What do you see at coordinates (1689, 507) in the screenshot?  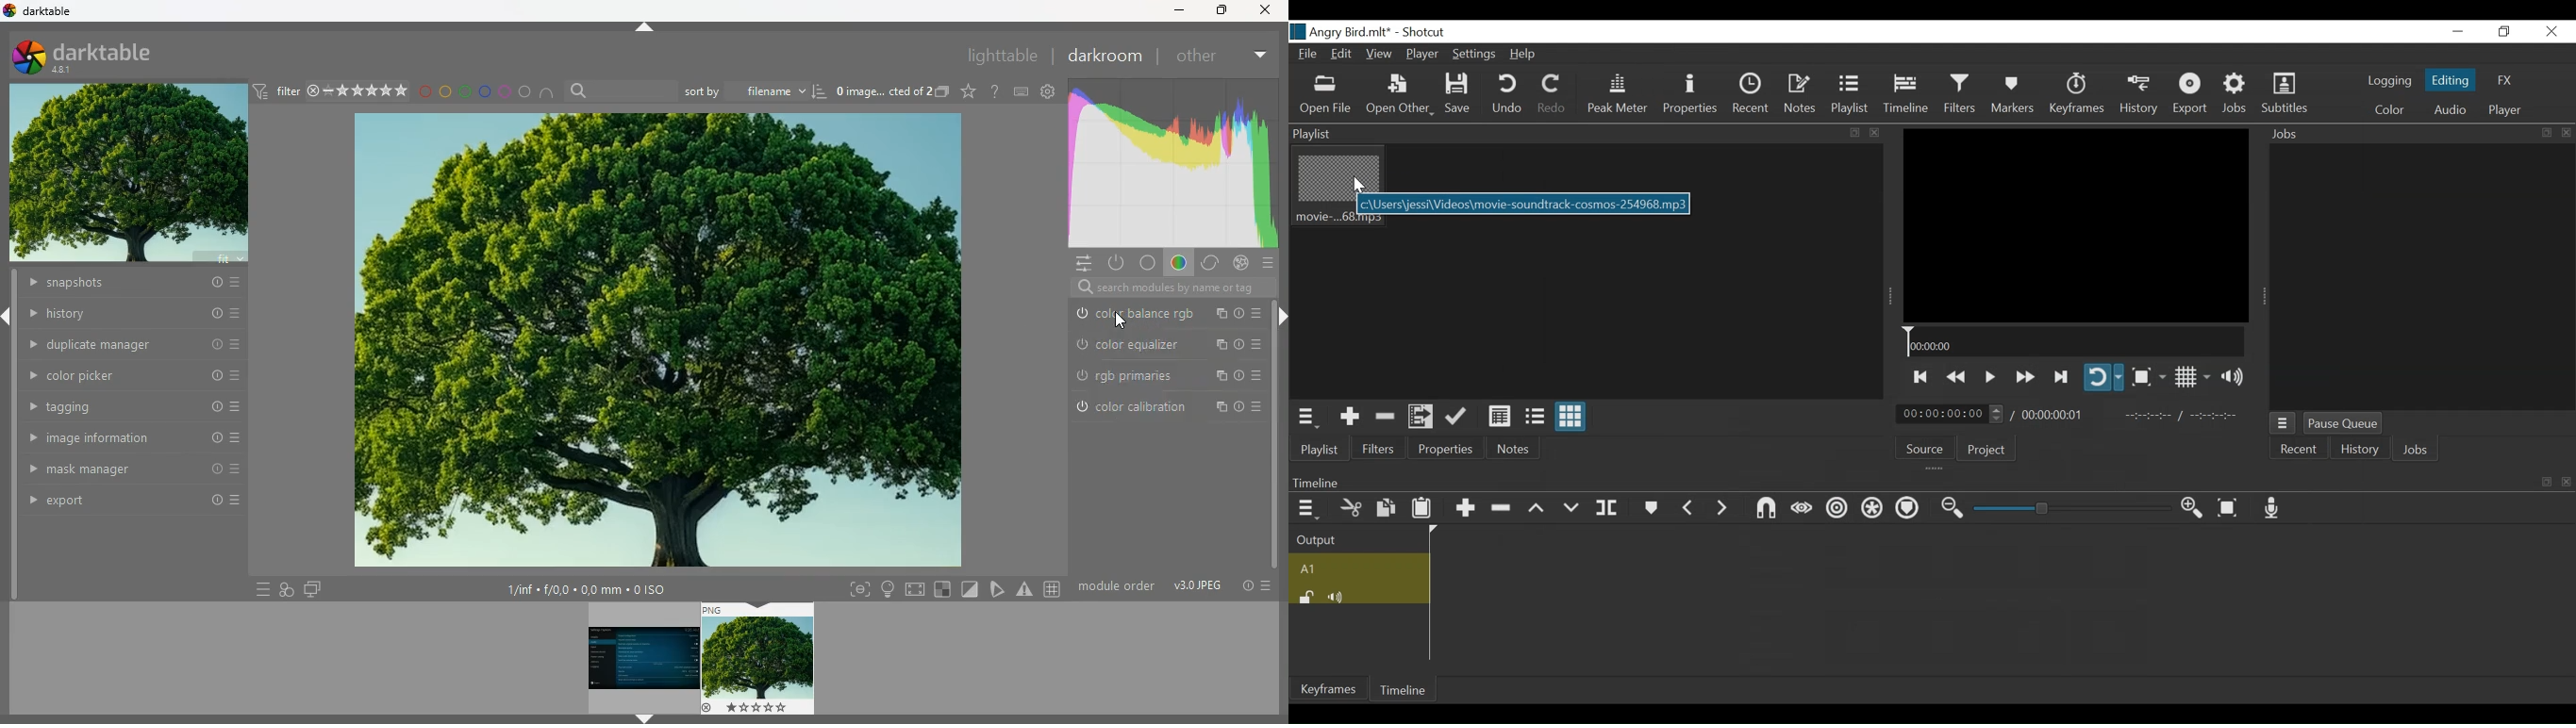 I see `Previous marker` at bounding box center [1689, 507].